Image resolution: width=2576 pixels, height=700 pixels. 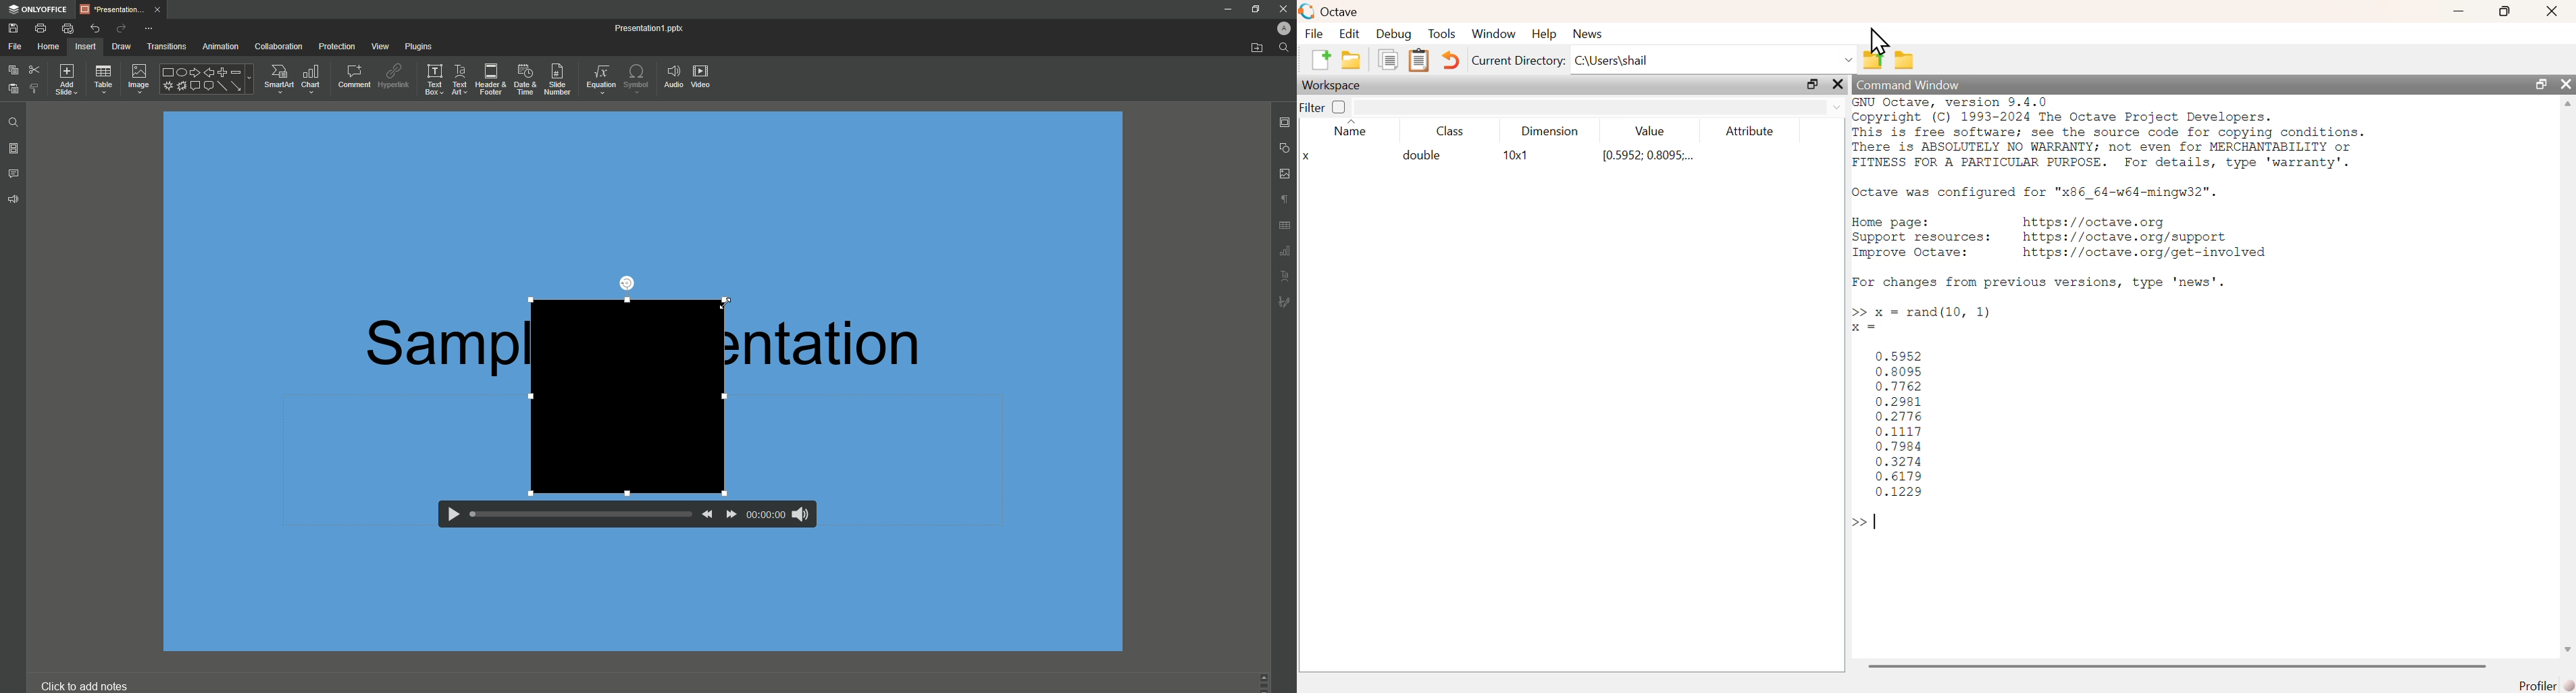 What do you see at coordinates (84, 47) in the screenshot?
I see `Insert` at bounding box center [84, 47].